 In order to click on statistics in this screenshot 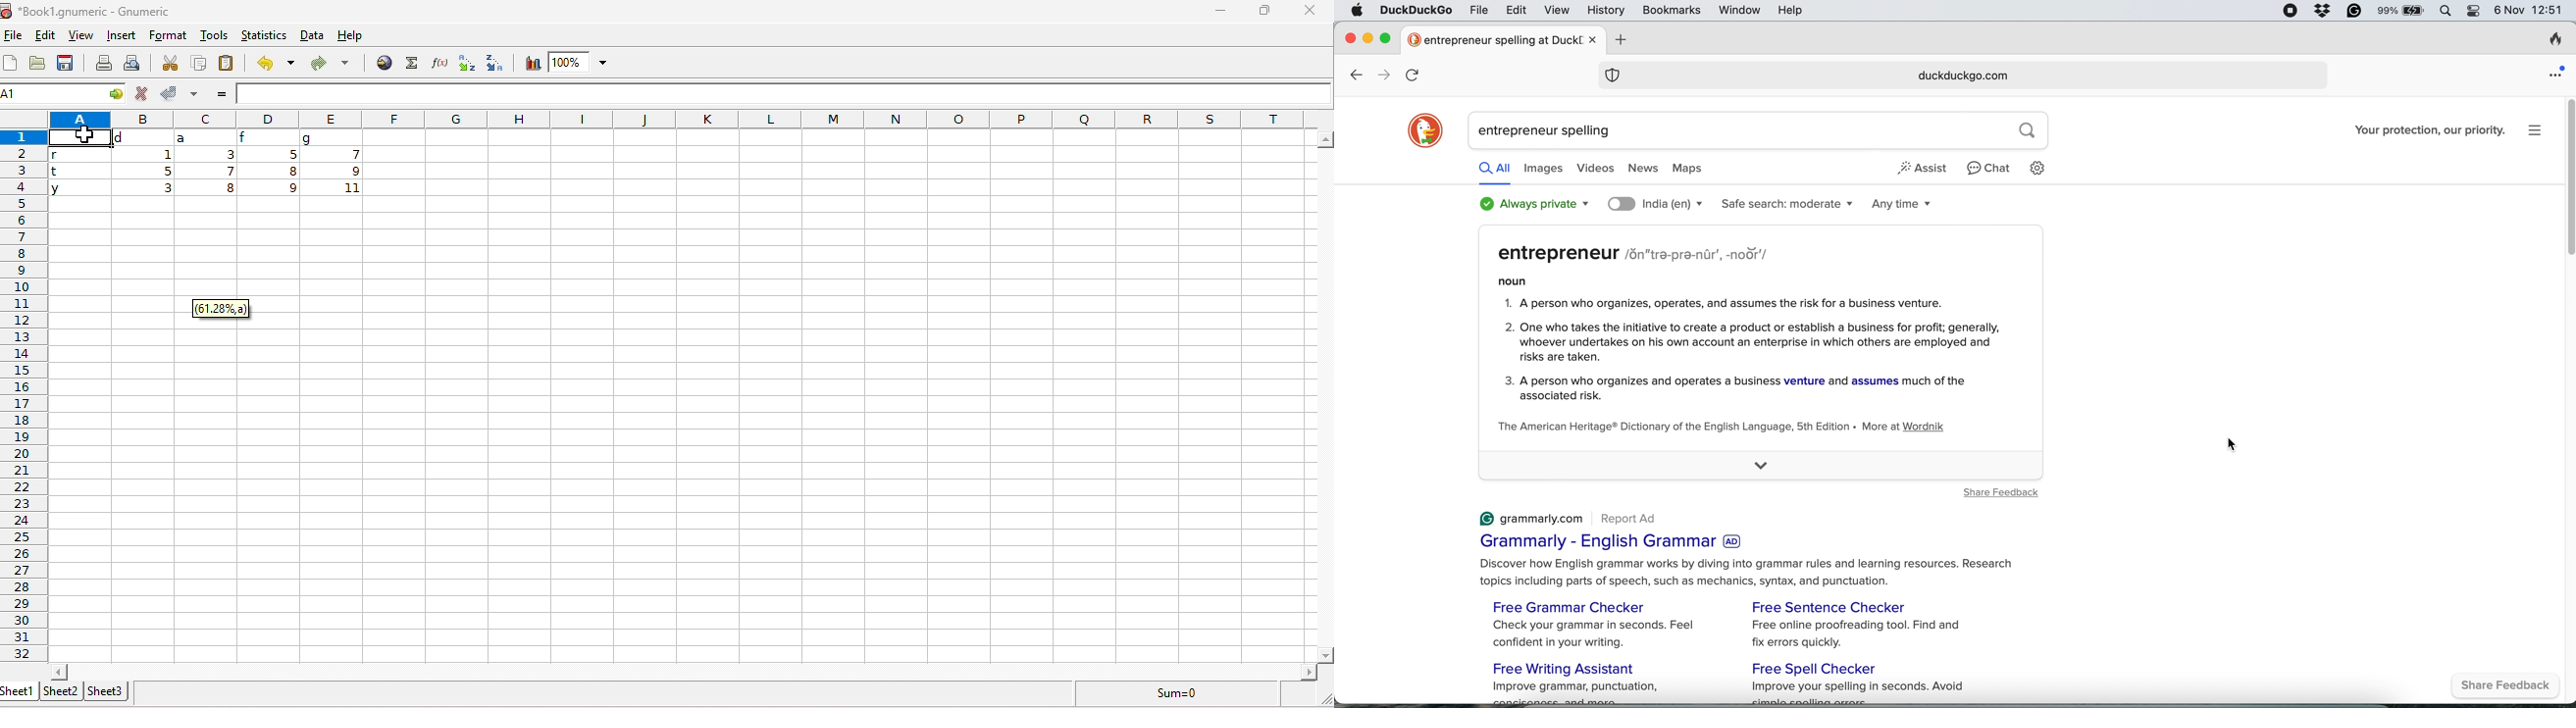, I will do `click(262, 34)`.